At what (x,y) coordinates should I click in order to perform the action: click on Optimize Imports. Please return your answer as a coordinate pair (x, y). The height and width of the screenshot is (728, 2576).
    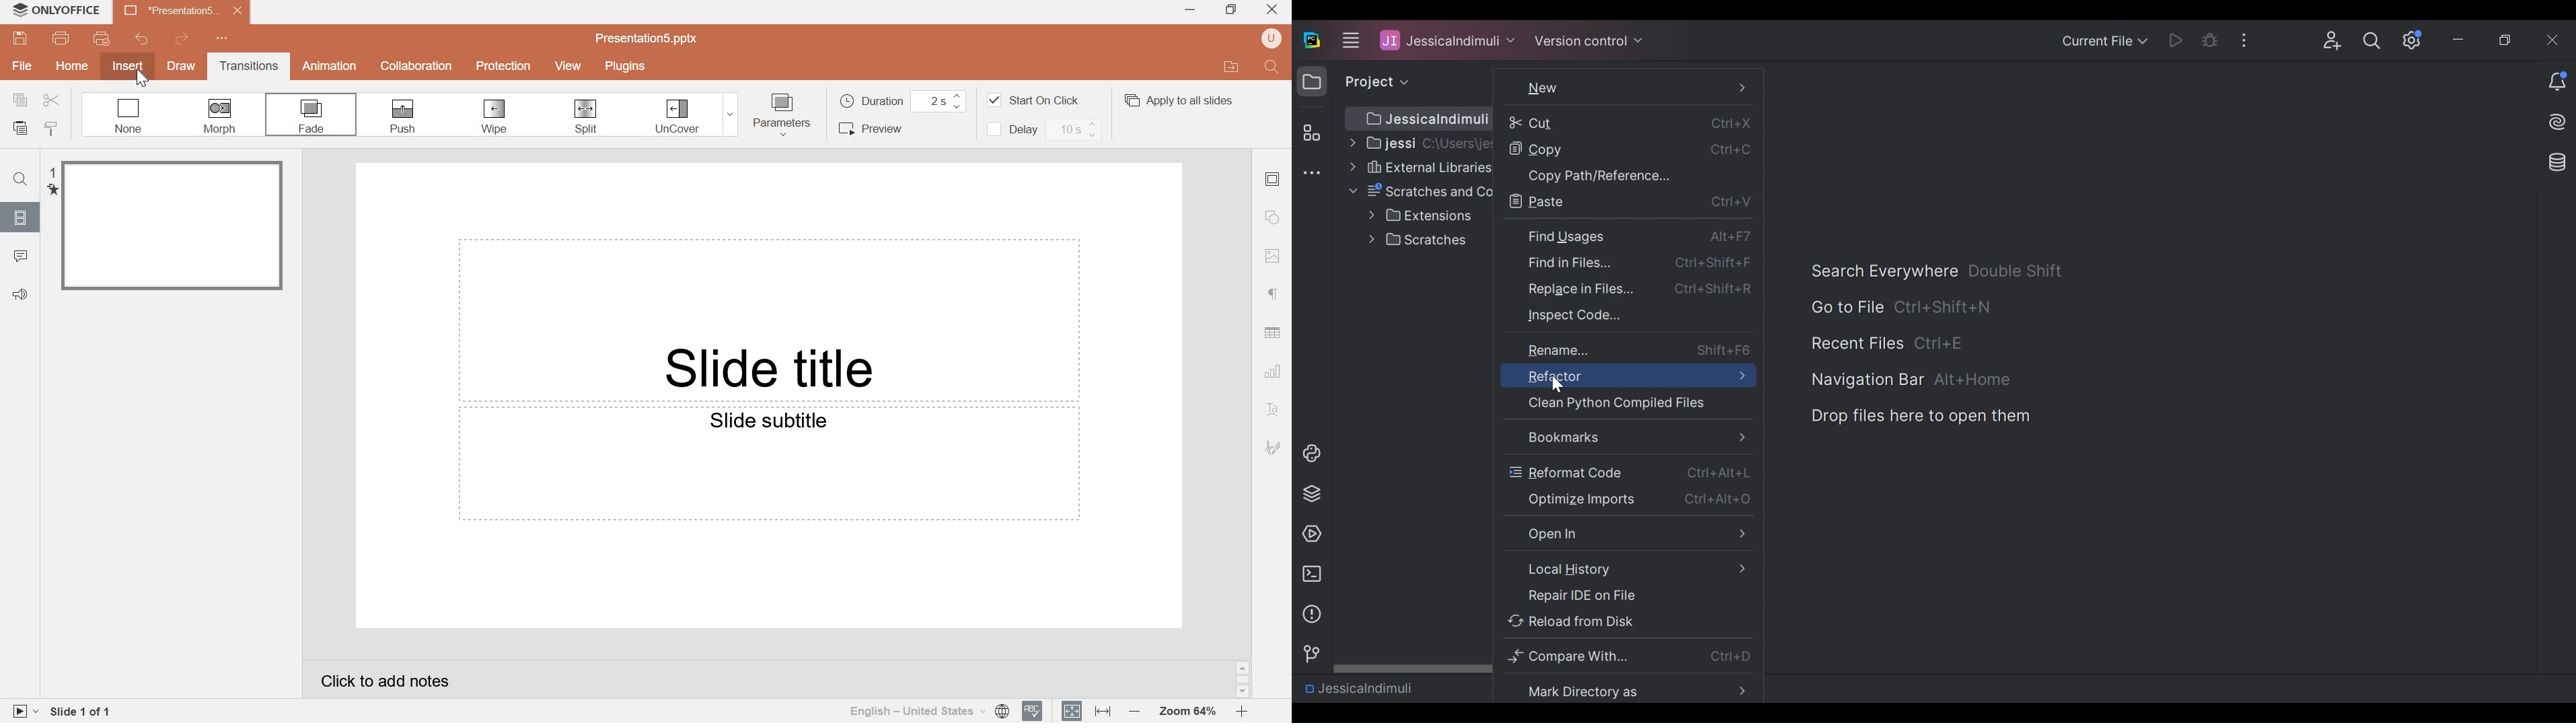
    Looking at the image, I should click on (1628, 499).